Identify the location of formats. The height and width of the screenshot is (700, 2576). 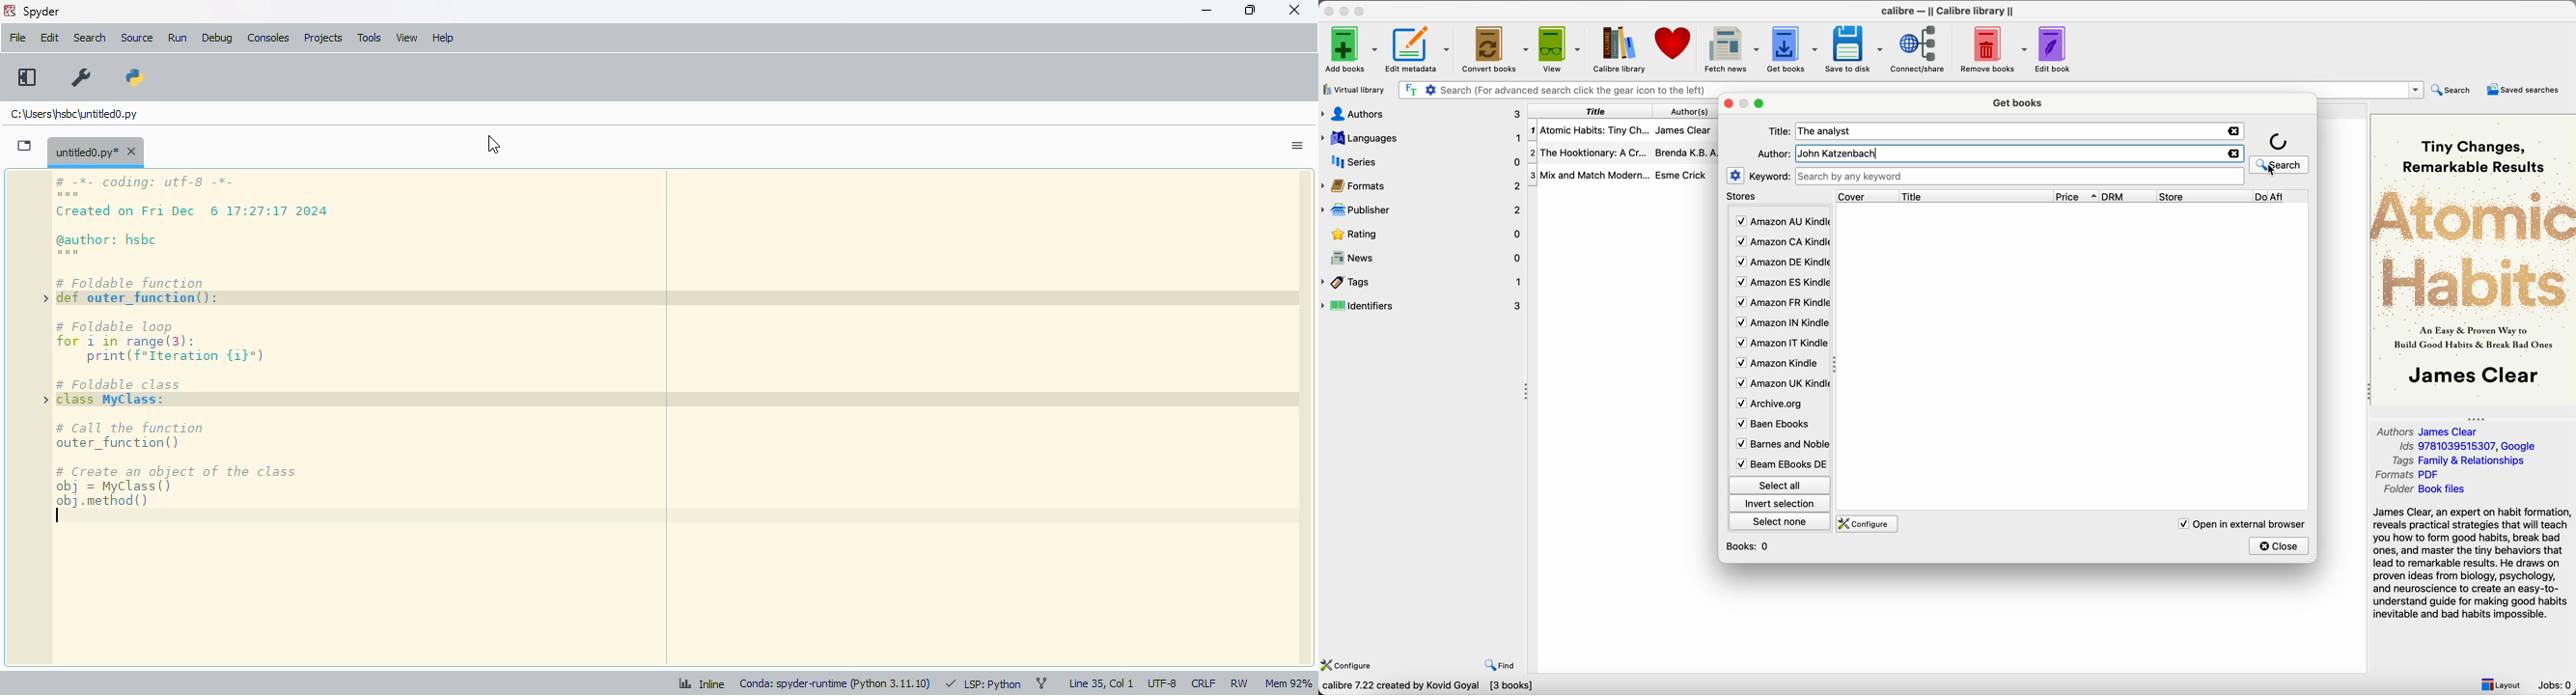
(1424, 186).